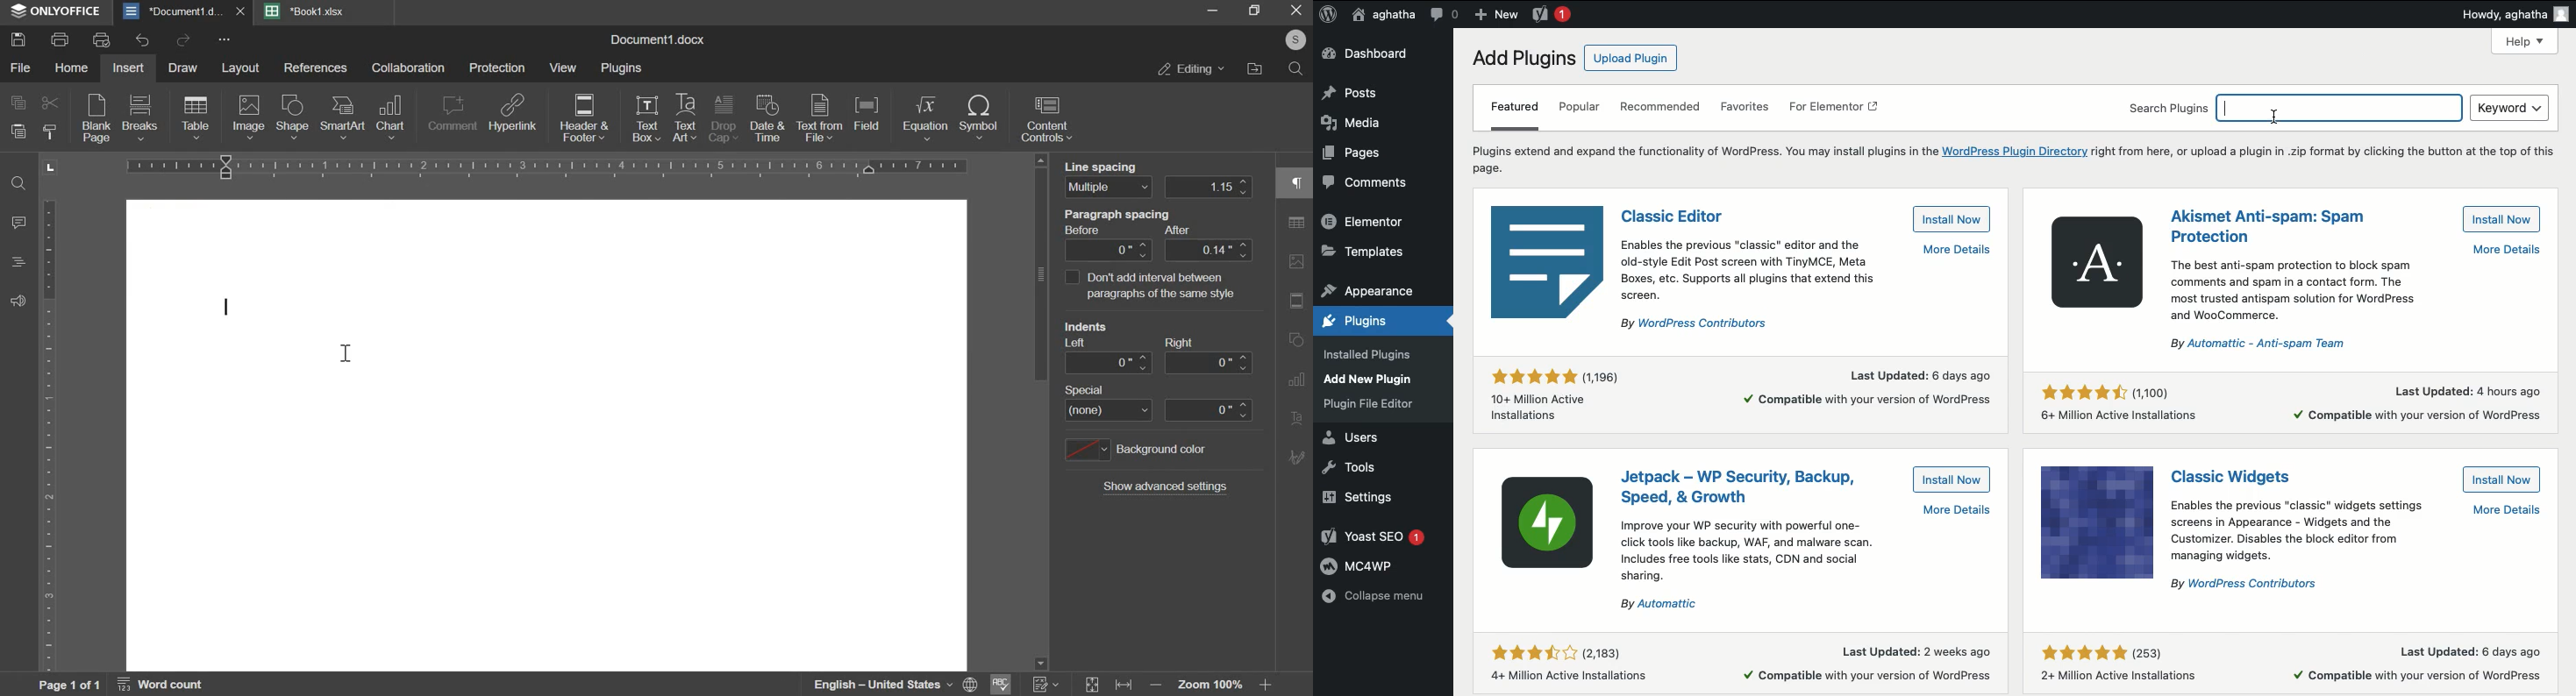  I want to click on Indent label, so click(1132, 332).